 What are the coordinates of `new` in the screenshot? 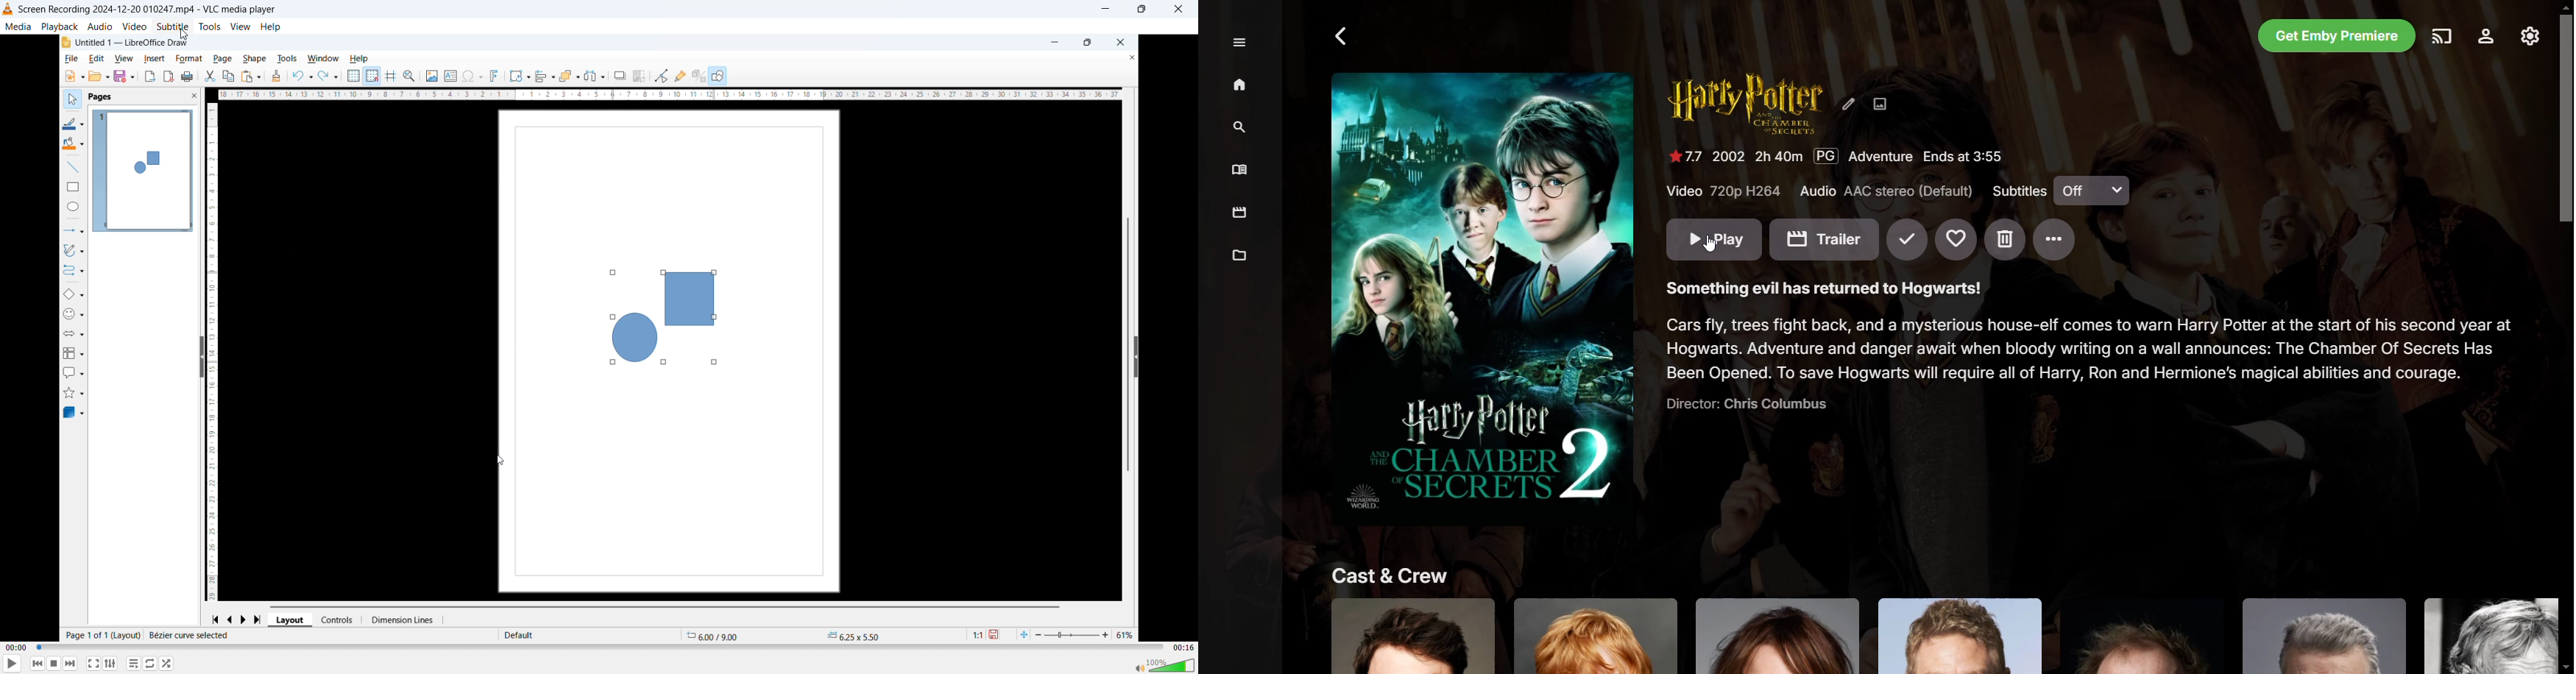 It's located at (72, 76).